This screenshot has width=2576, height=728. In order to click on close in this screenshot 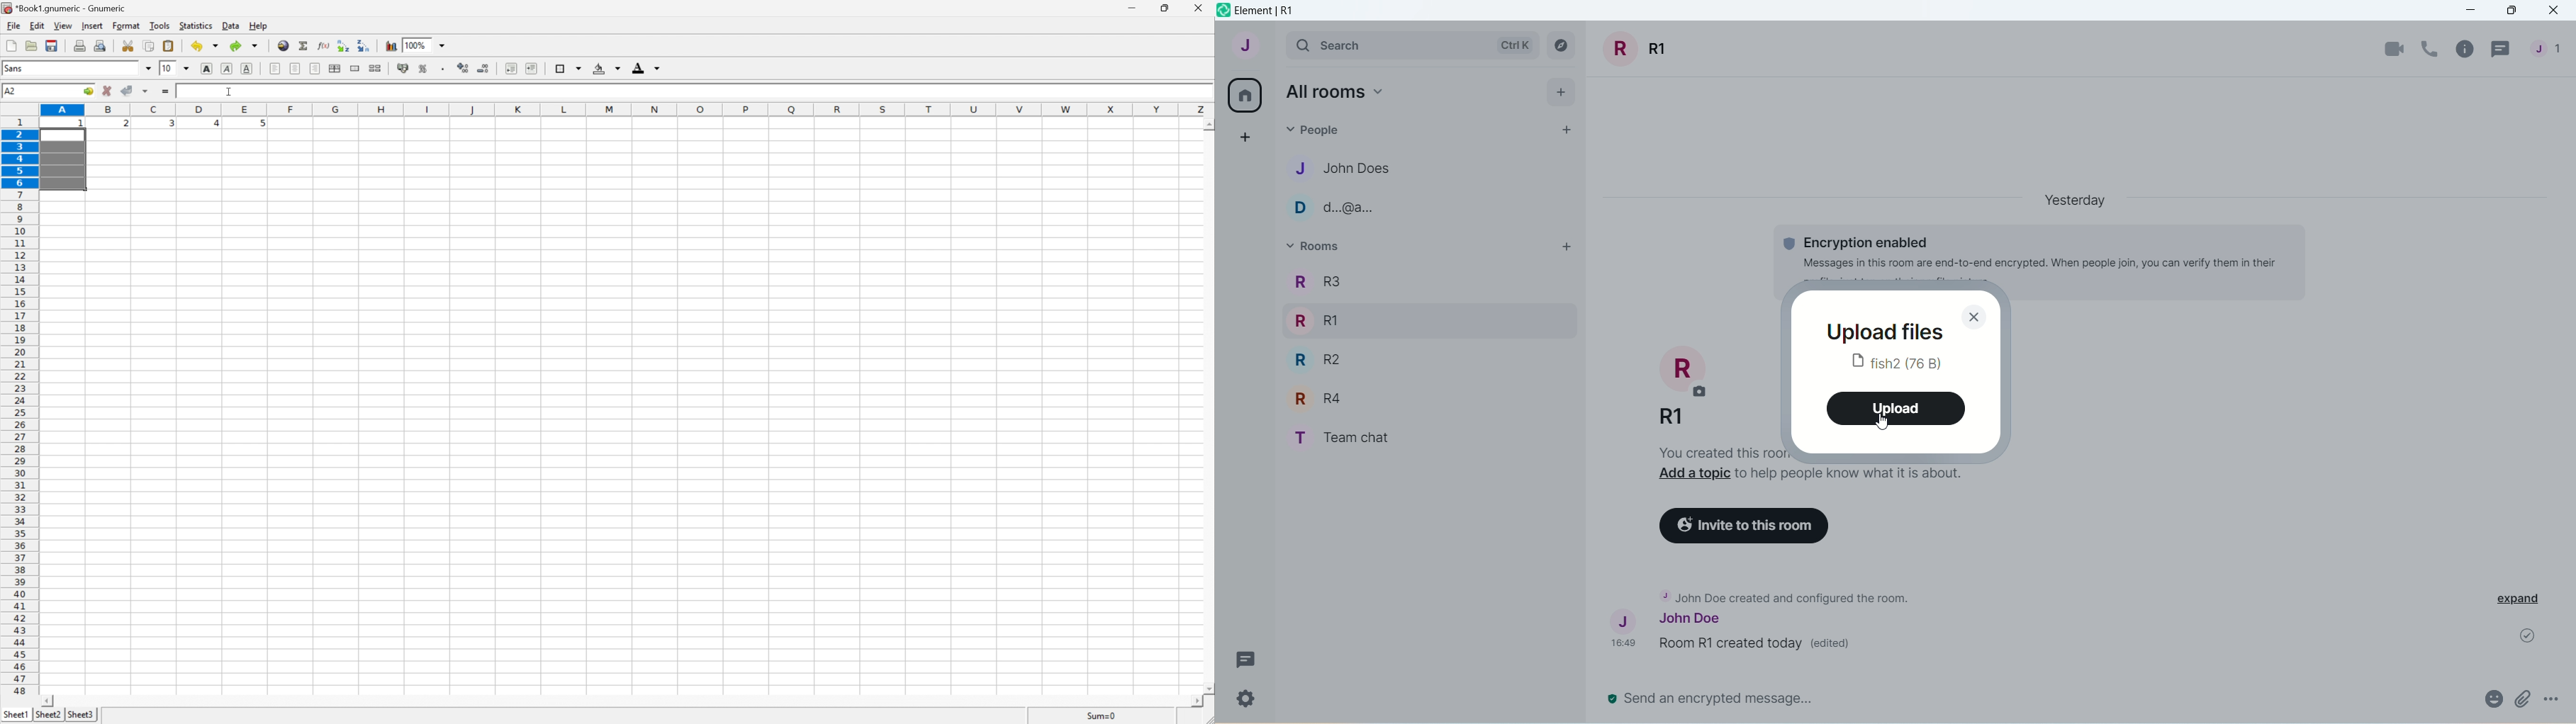, I will do `click(1978, 317)`.